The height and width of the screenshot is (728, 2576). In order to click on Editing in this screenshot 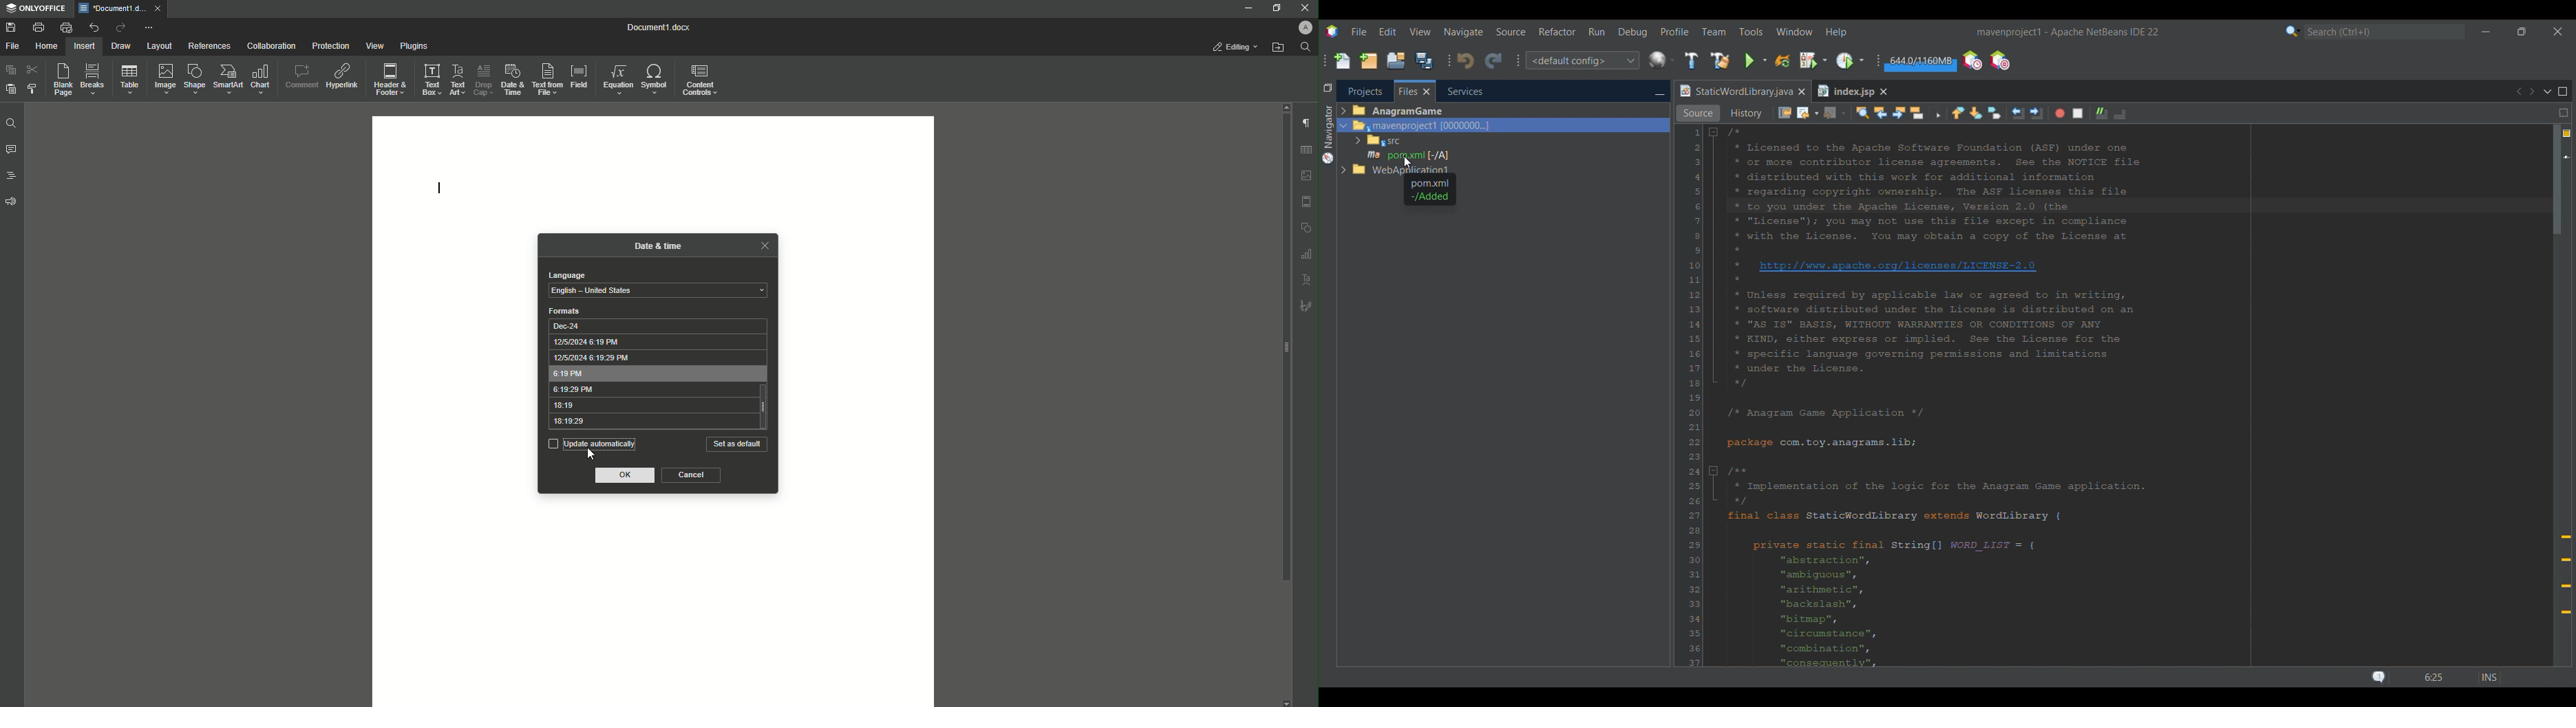, I will do `click(1235, 47)`.